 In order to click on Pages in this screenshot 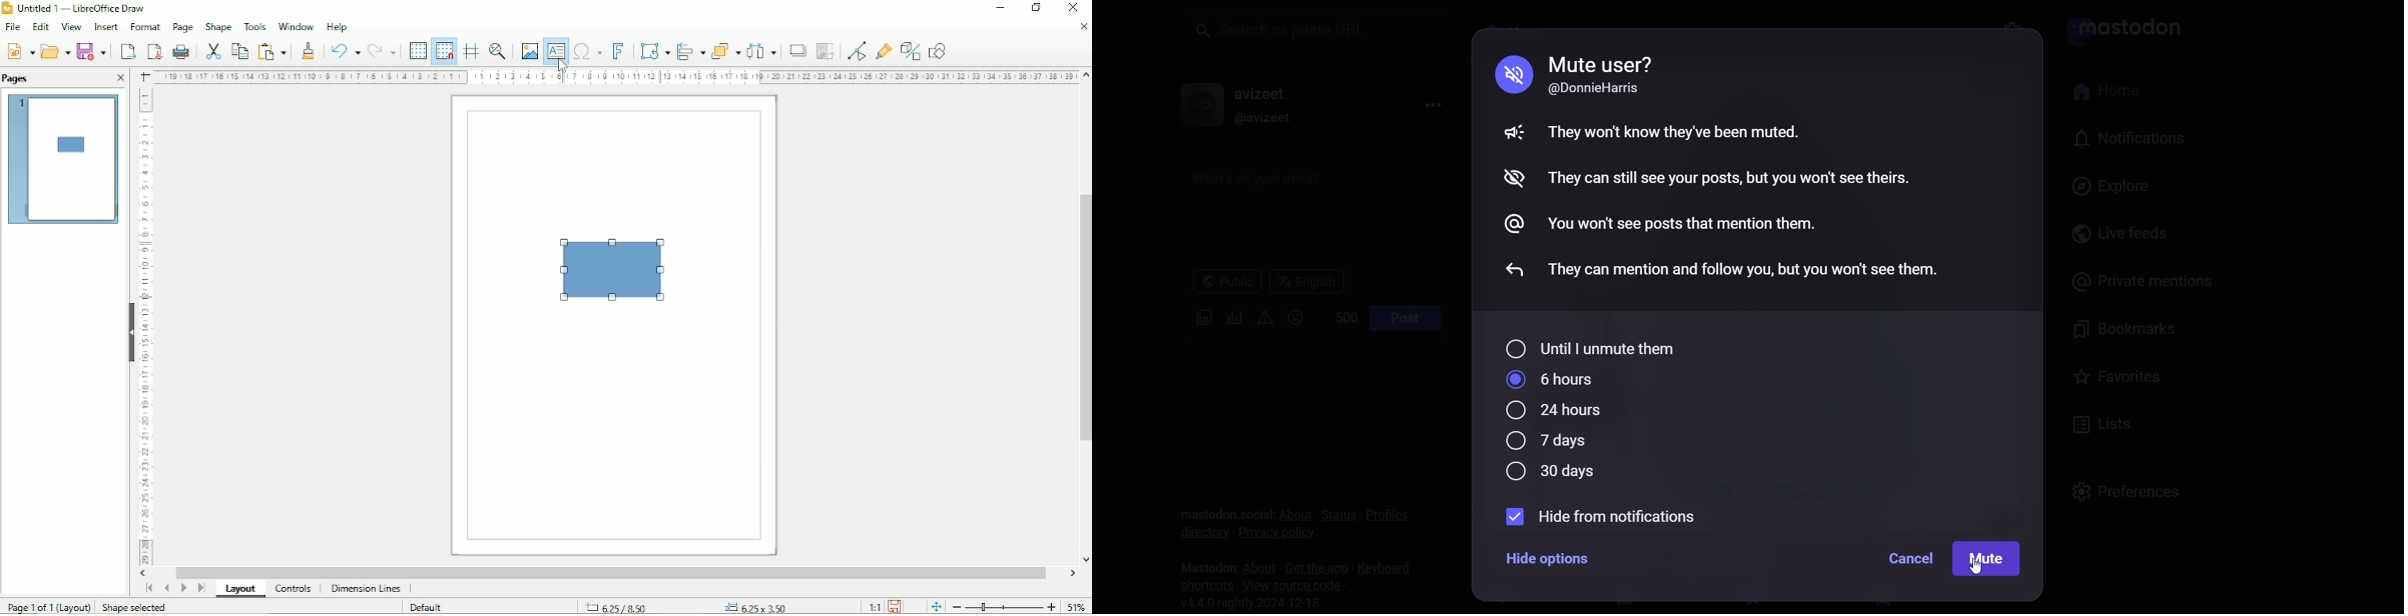, I will do `click(16, 79)`.